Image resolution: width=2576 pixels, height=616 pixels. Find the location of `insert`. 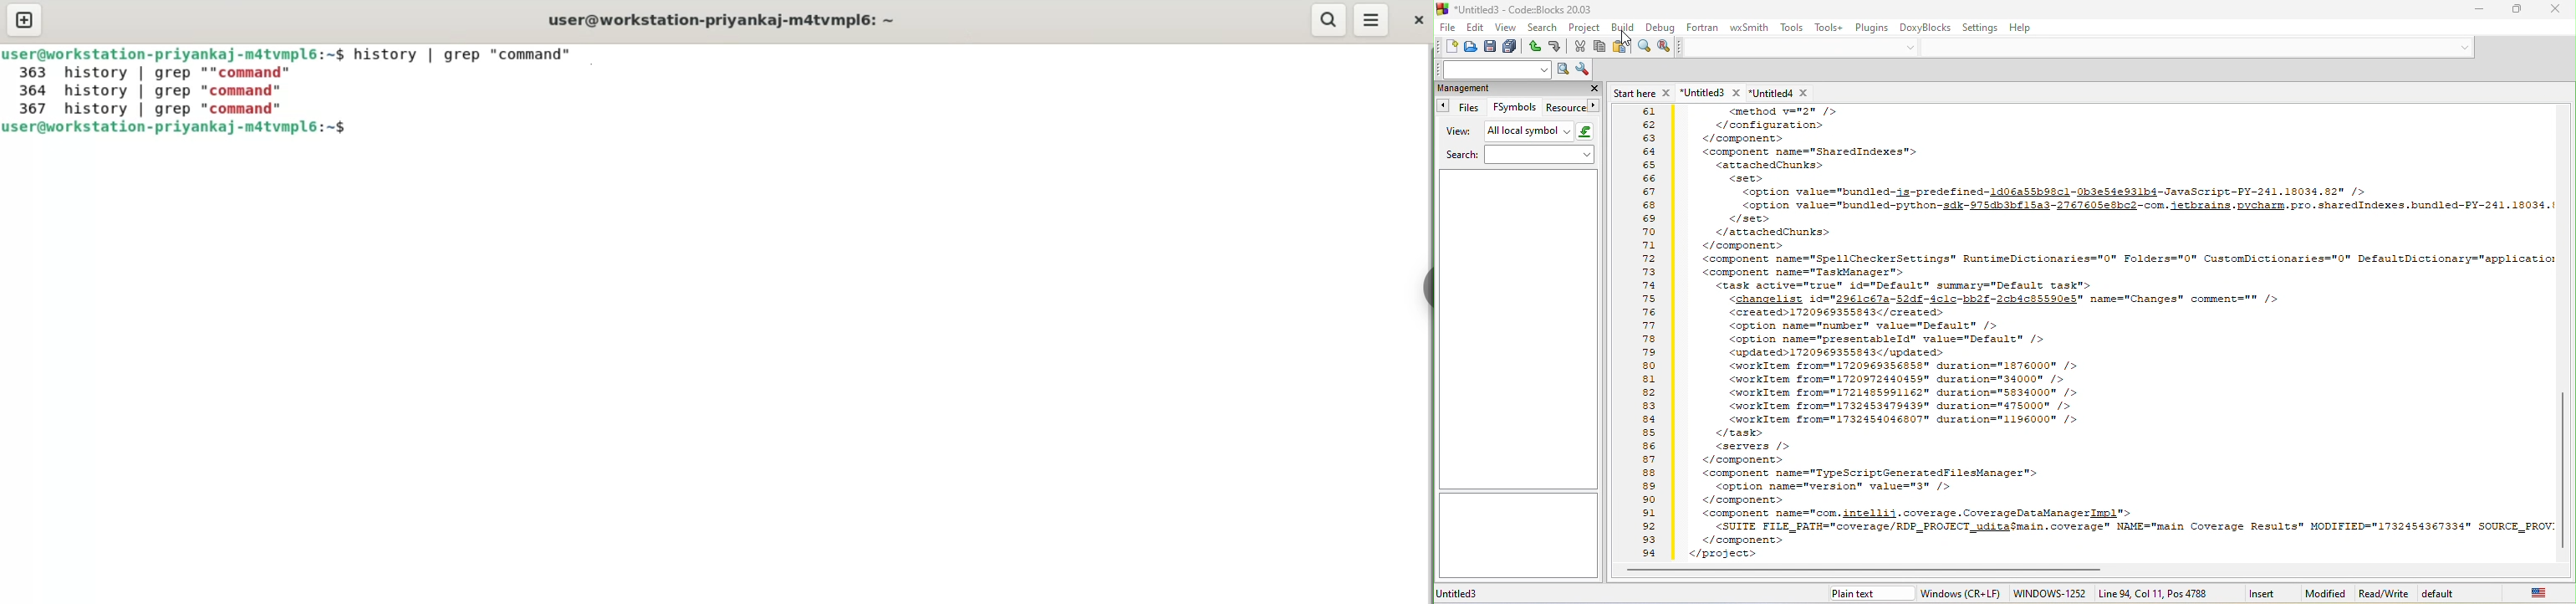

insert is located at coordinates (2264, 592).